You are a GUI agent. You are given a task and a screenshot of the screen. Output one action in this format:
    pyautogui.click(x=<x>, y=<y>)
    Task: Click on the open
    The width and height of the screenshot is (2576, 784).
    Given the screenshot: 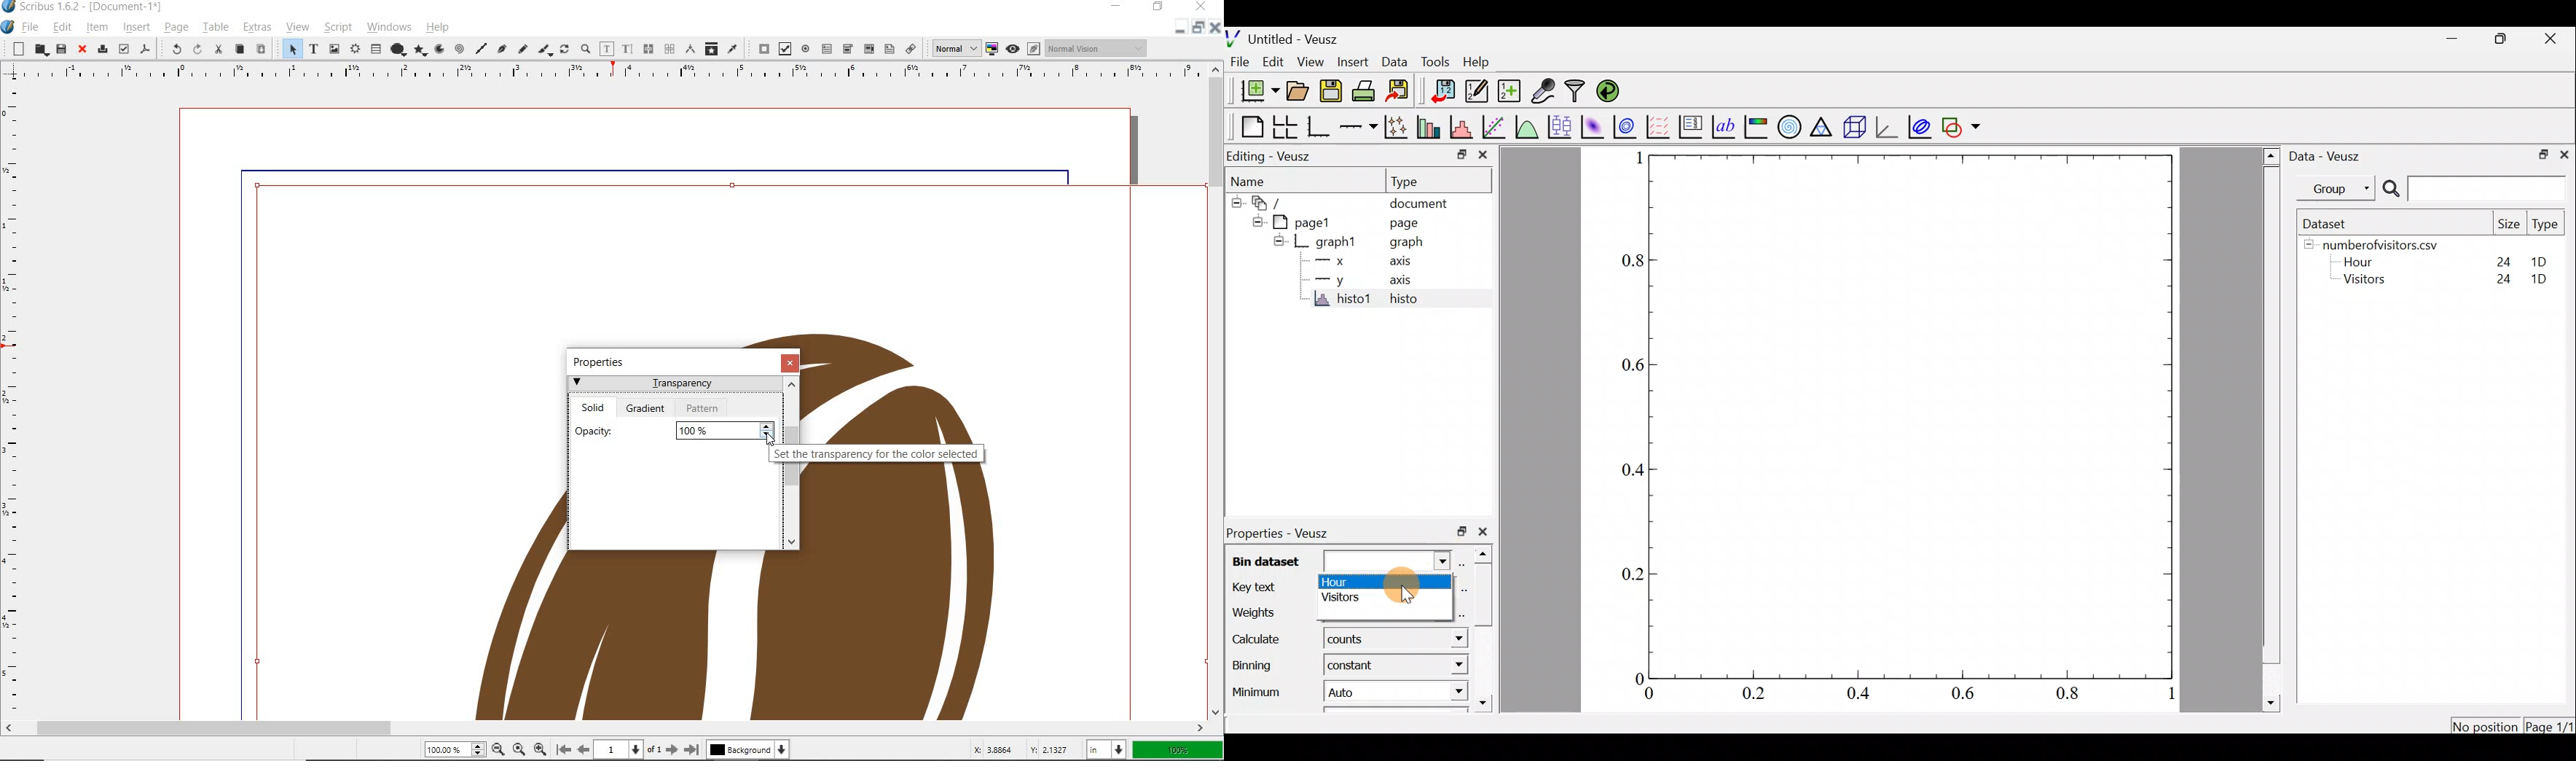 What is the action you would take?
    pyautogui.click(x=40, y=49)
    